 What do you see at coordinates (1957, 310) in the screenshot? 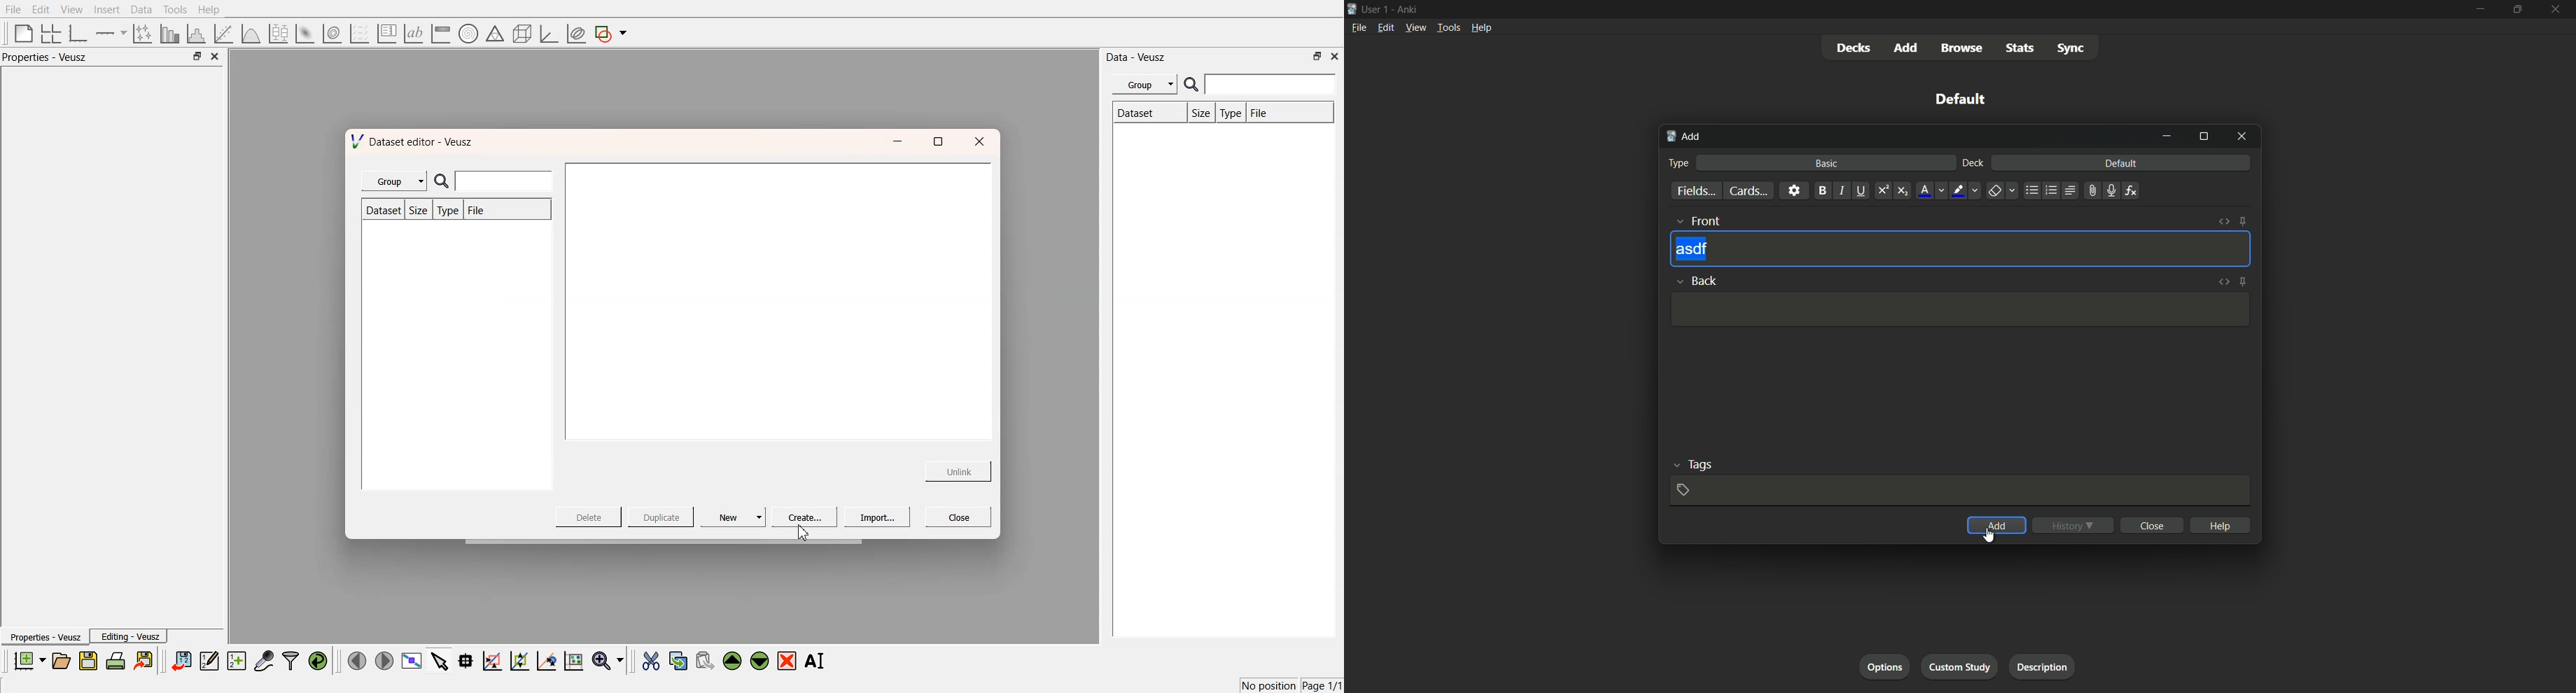
I see `Input Template` at bounding box center [1957, 310].